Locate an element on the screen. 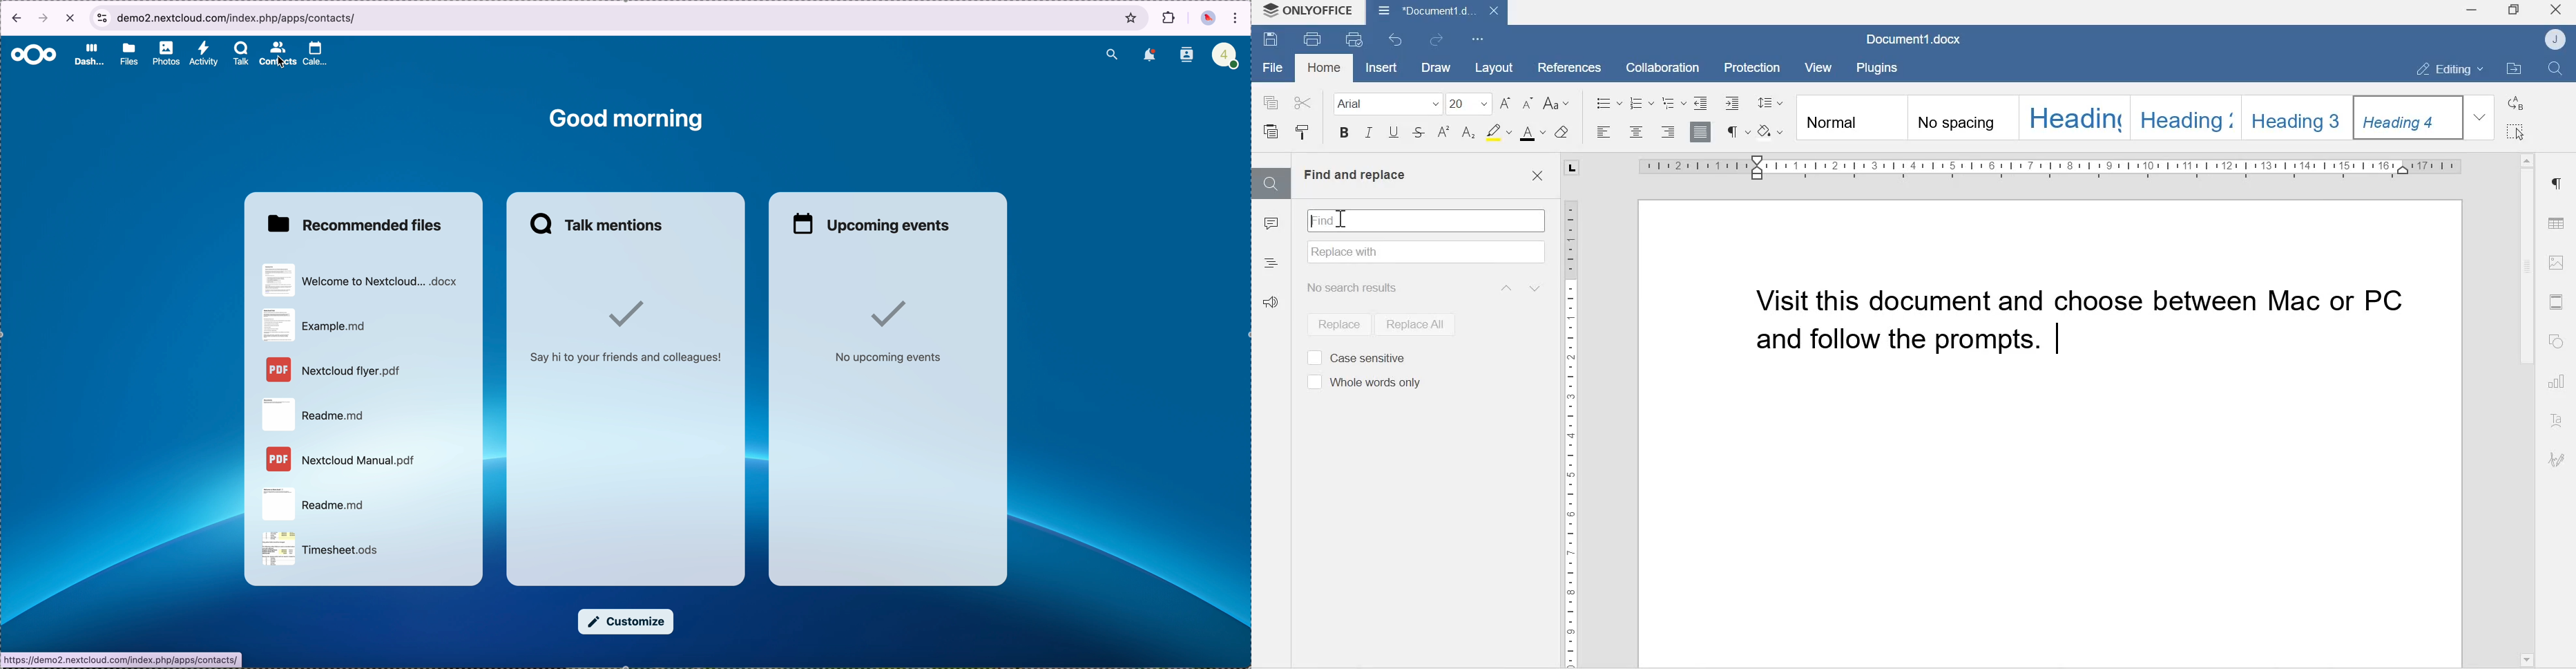 Image resolution: width=2576 pixels, height=672 pixels. Decrement font sizw is located at coordinates (1528, 104).